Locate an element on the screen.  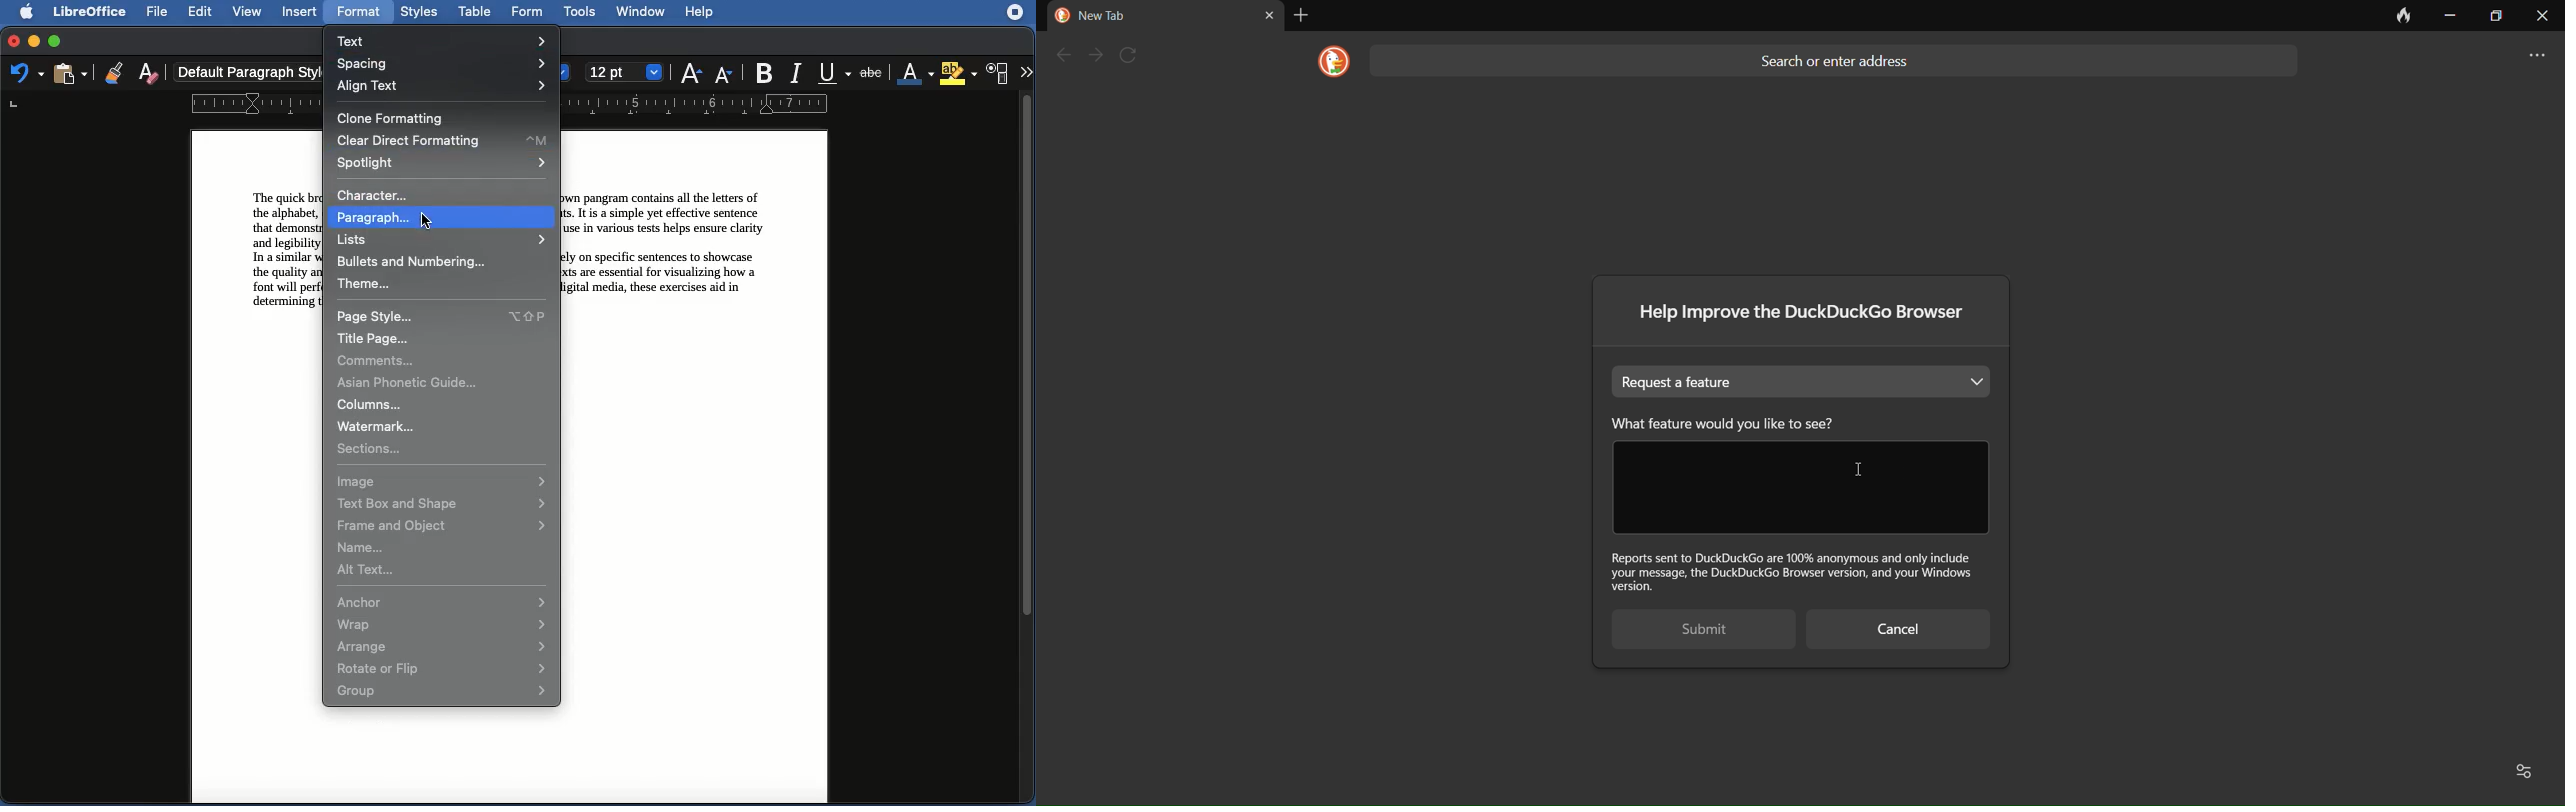
Align text is located at coordinates (444, 87).